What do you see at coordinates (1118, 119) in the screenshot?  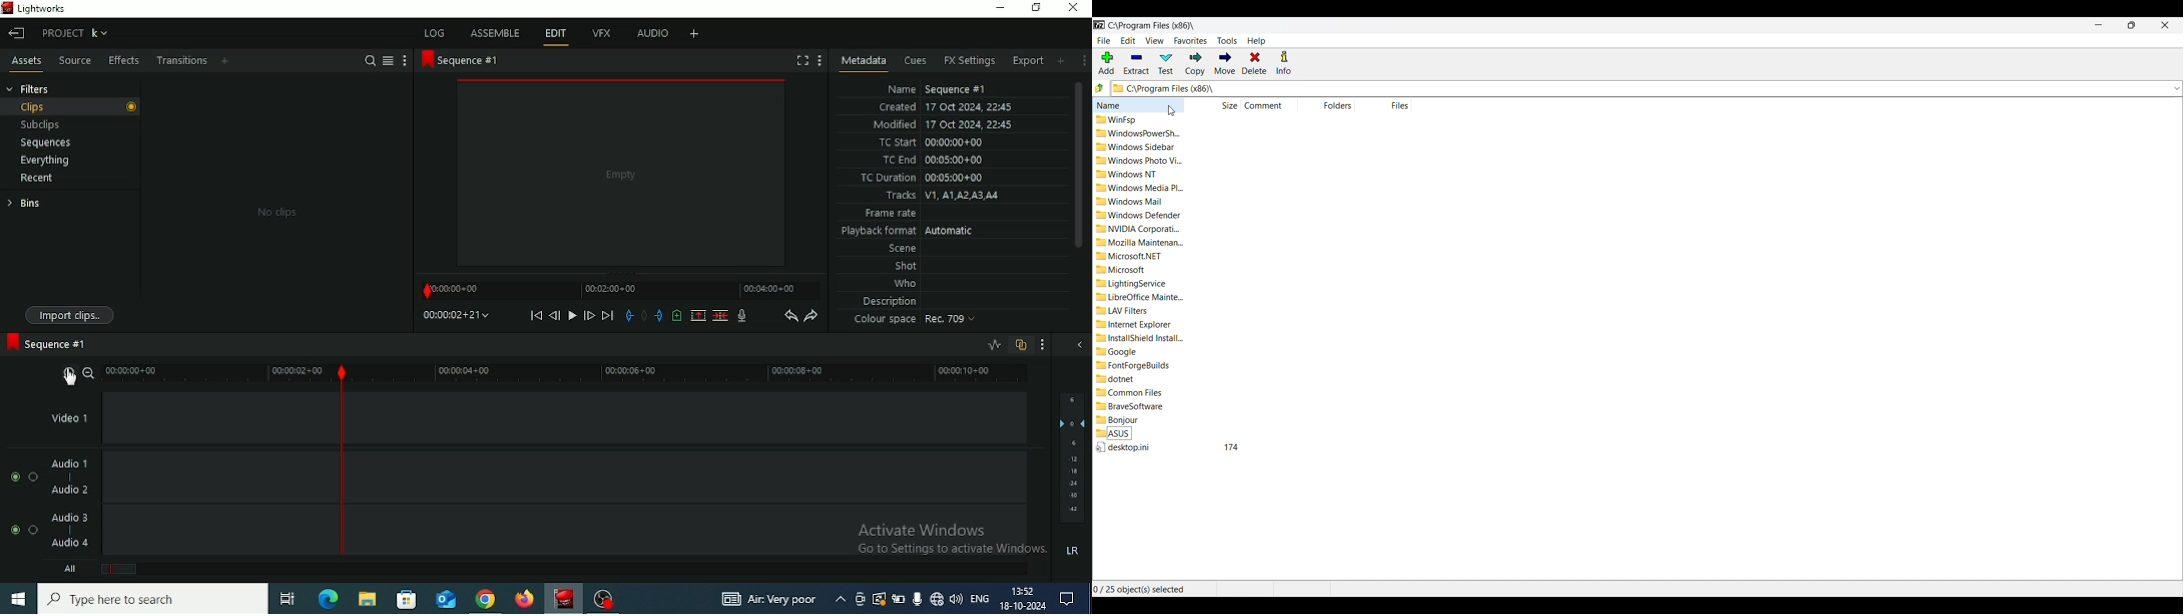 I see `WinFsp` at bounding box center [1118, 119].